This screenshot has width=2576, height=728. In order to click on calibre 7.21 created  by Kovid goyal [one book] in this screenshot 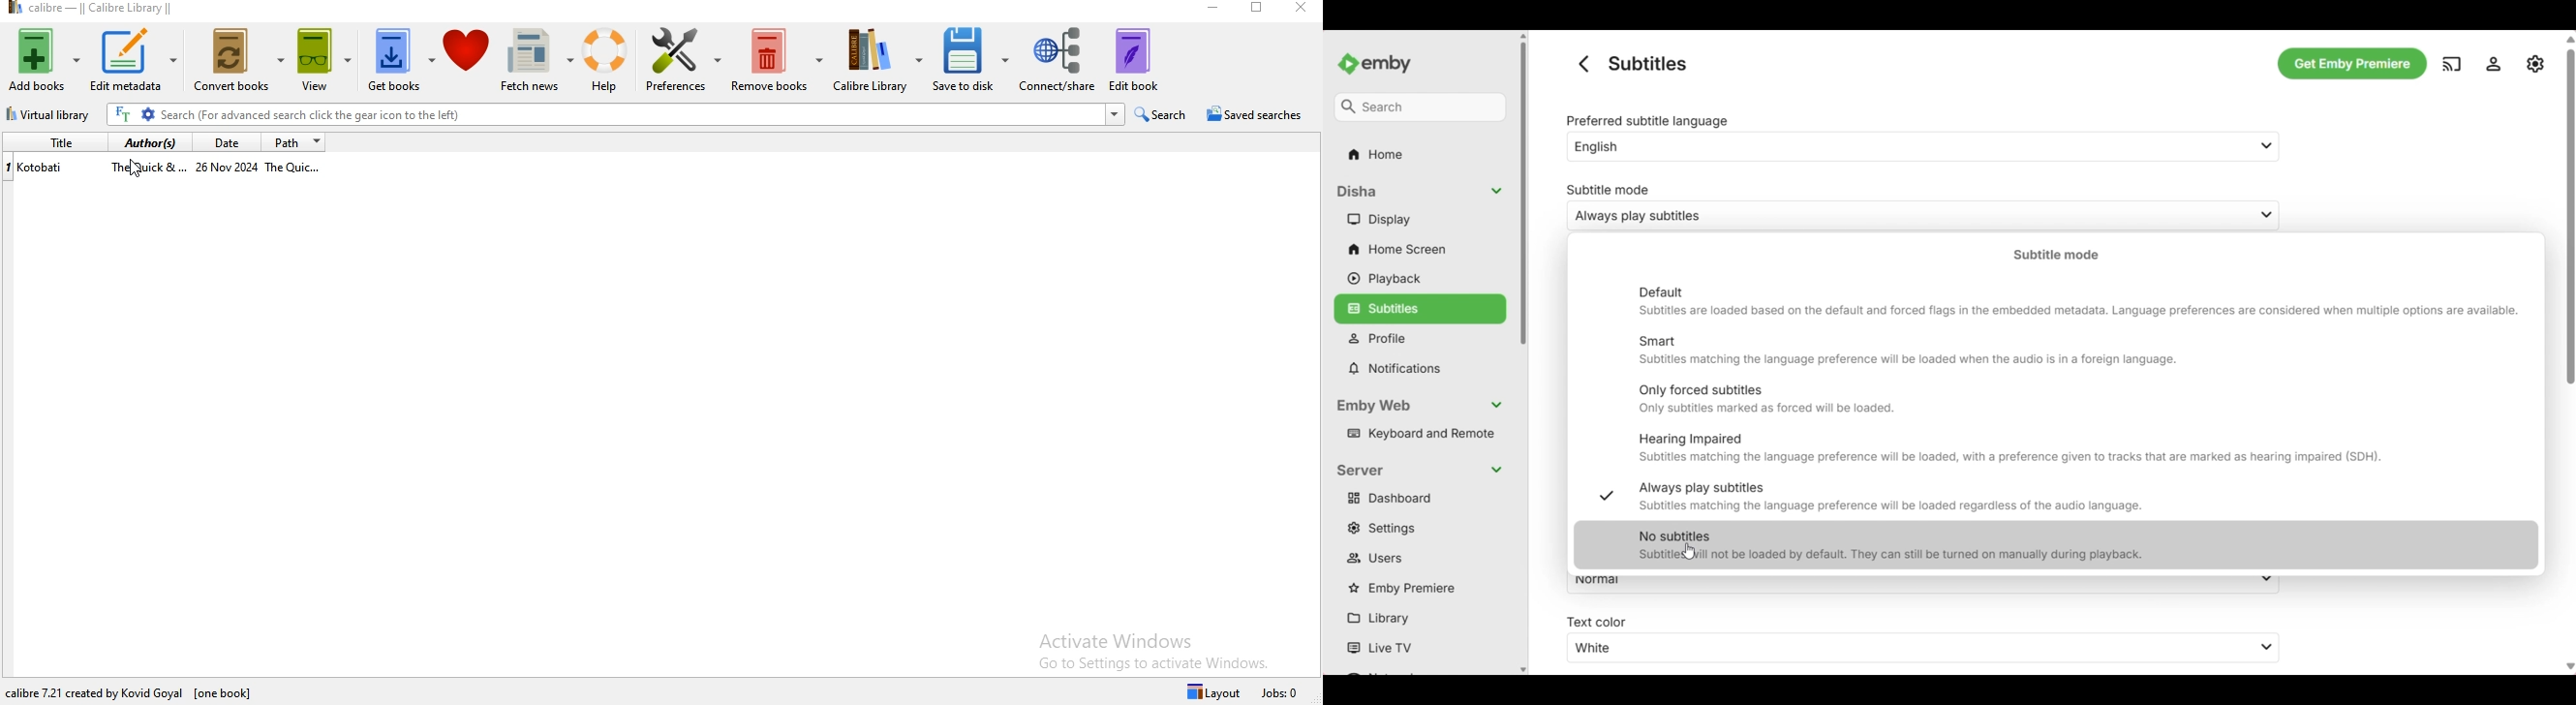, I will do `click(123, 690)`.